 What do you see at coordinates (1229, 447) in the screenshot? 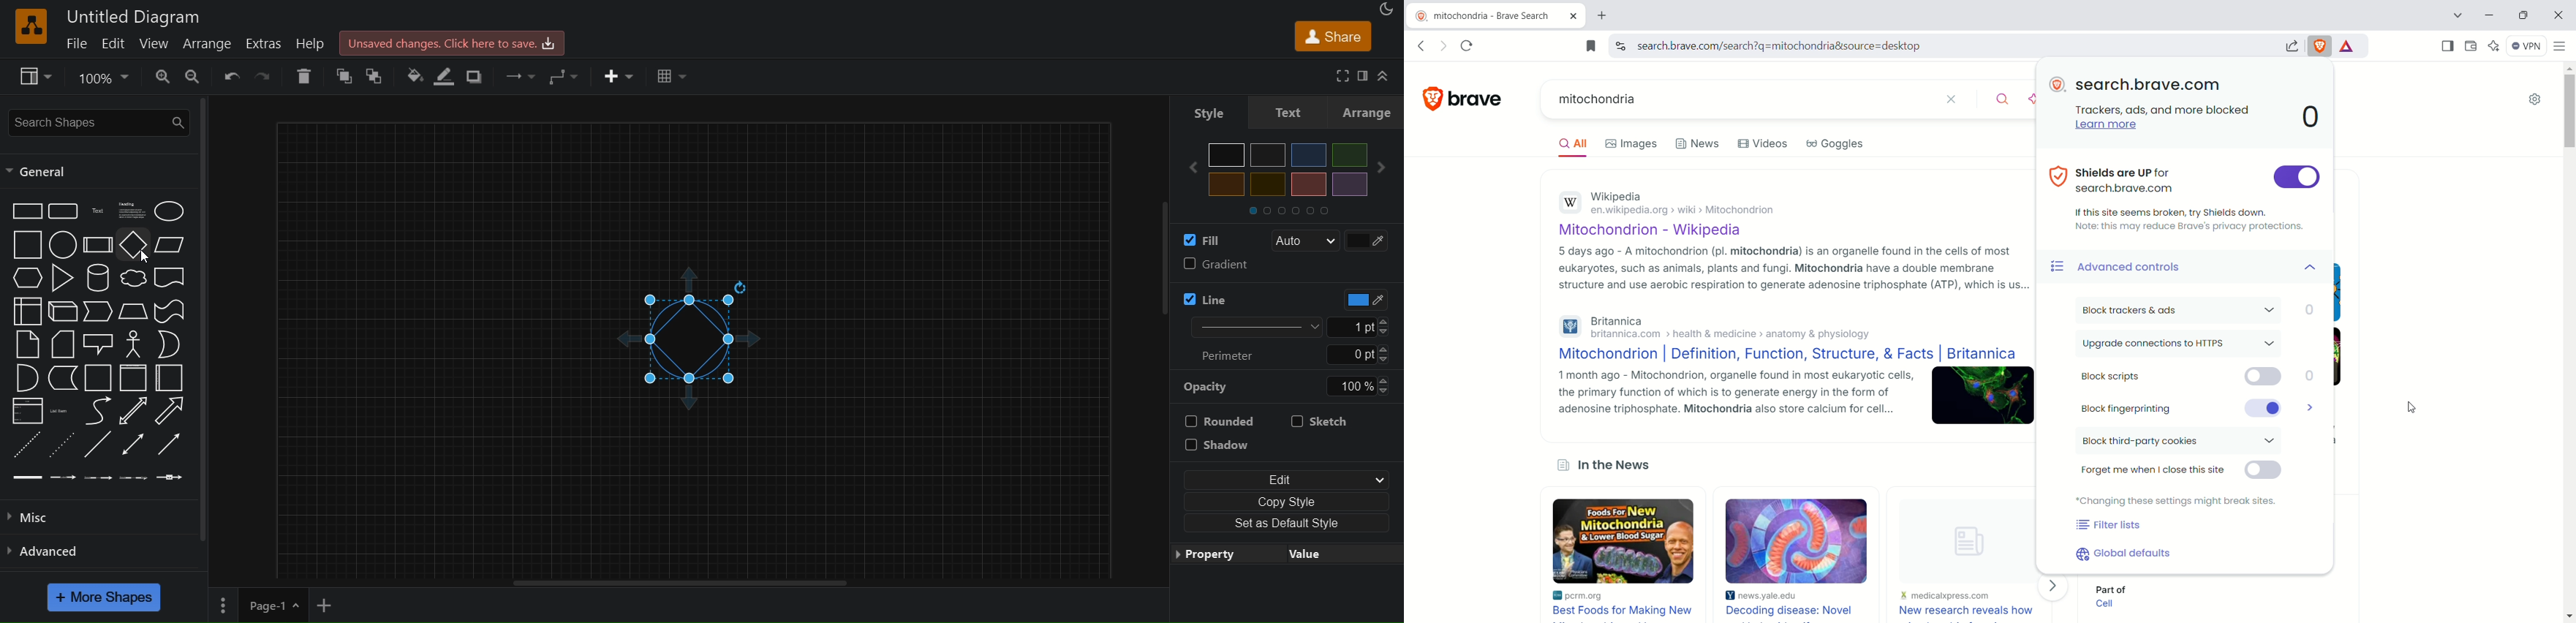
I see `shadow` at bounding box center [1229, 447].